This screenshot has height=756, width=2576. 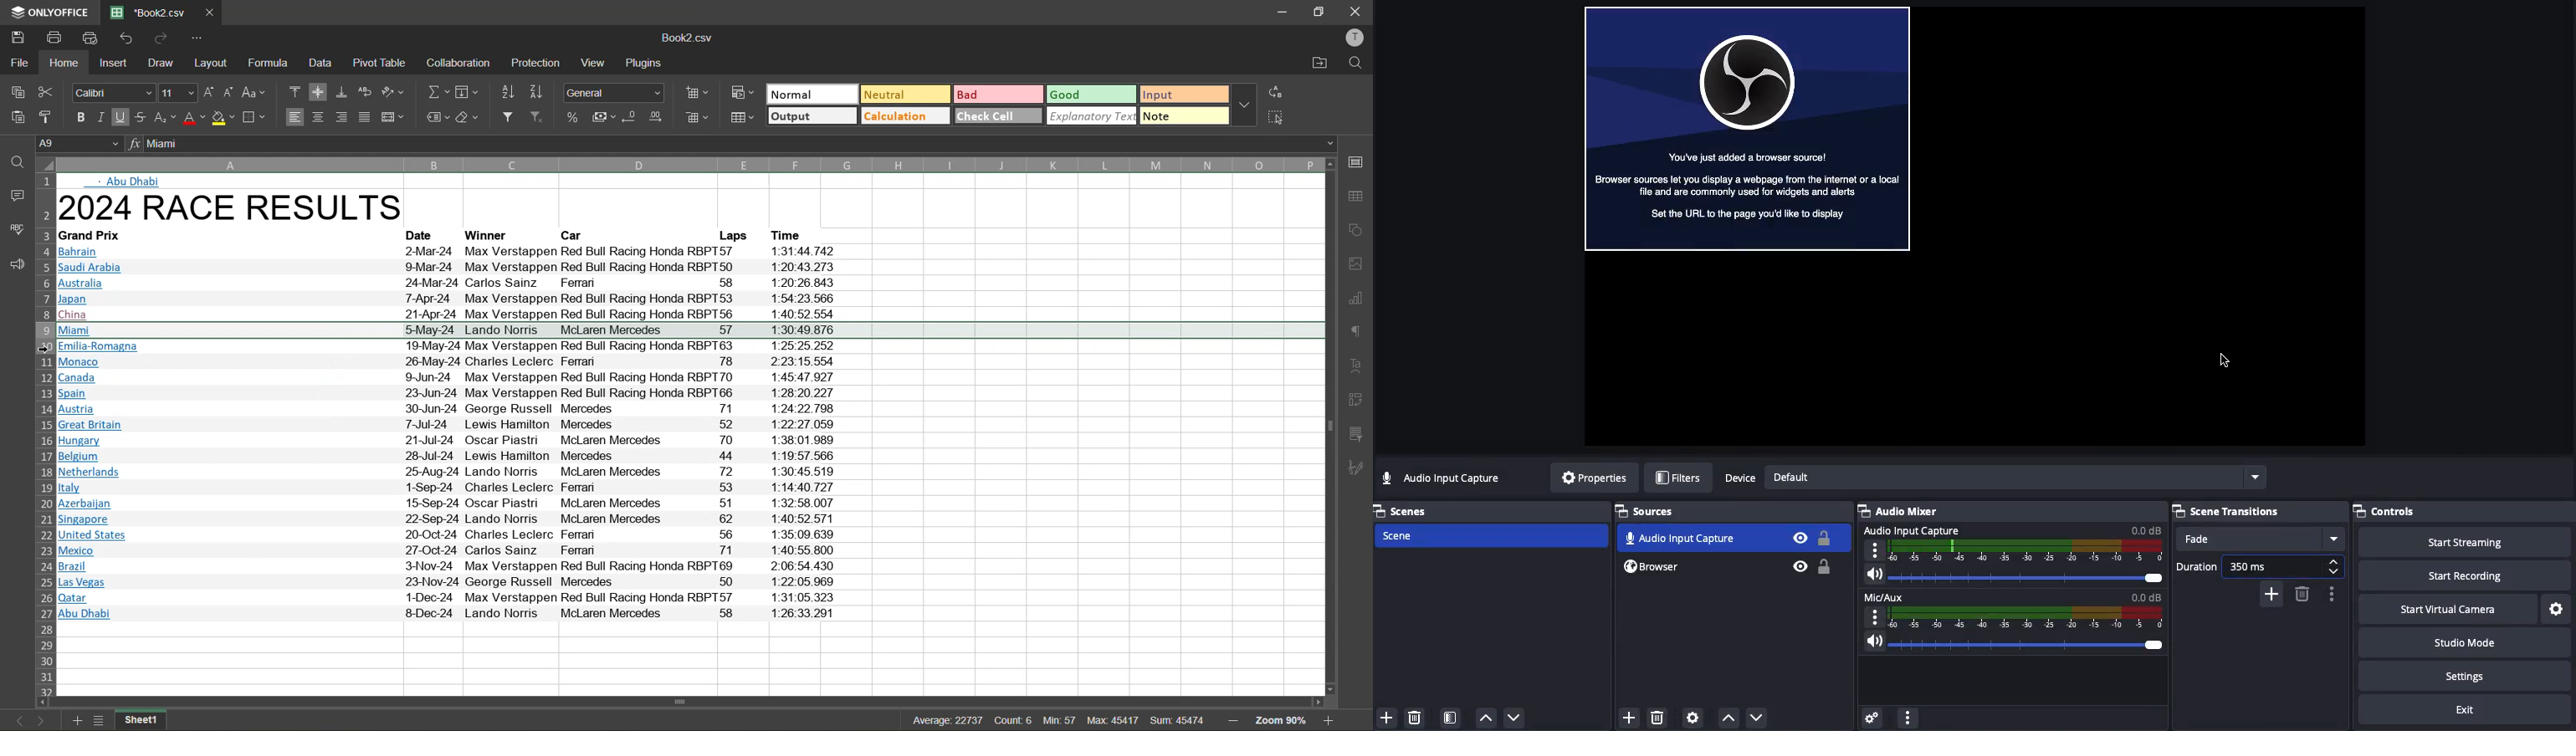 What do you see at coordinates (1233, 722) in the screenshot?
I see `zoom out` at bounding box center [1233, 722].